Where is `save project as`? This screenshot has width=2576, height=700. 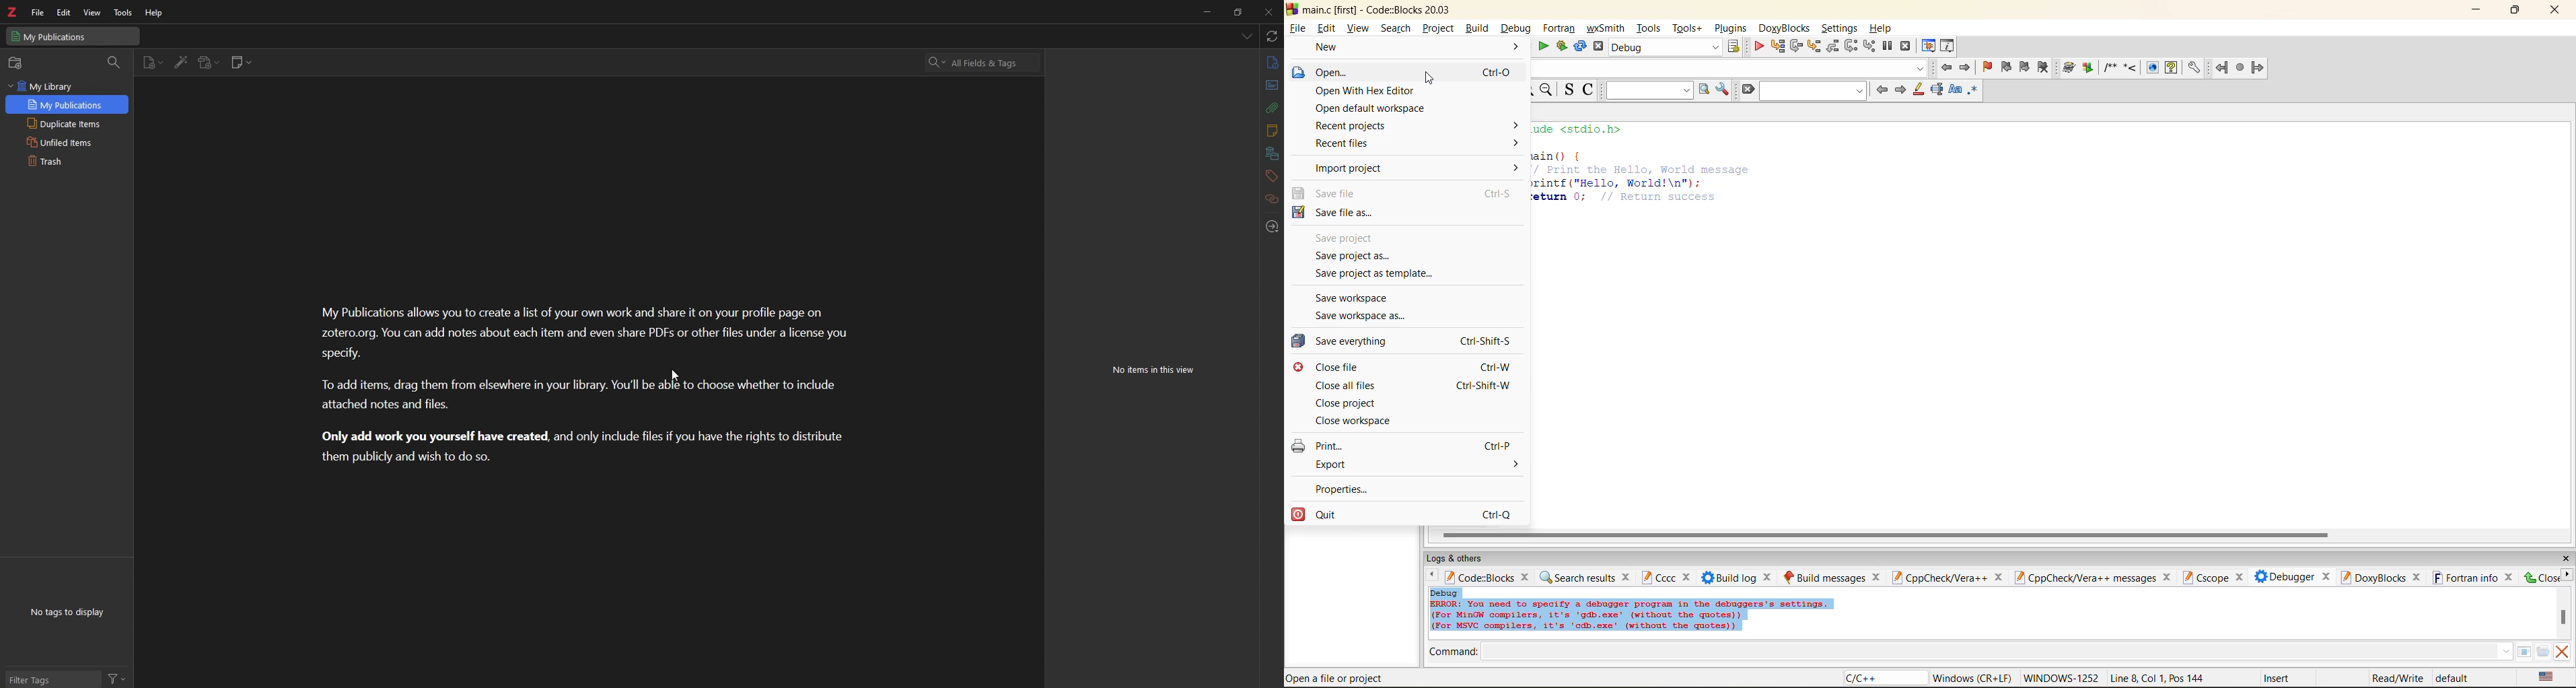
save project as is located at coordinates (1358, 256).